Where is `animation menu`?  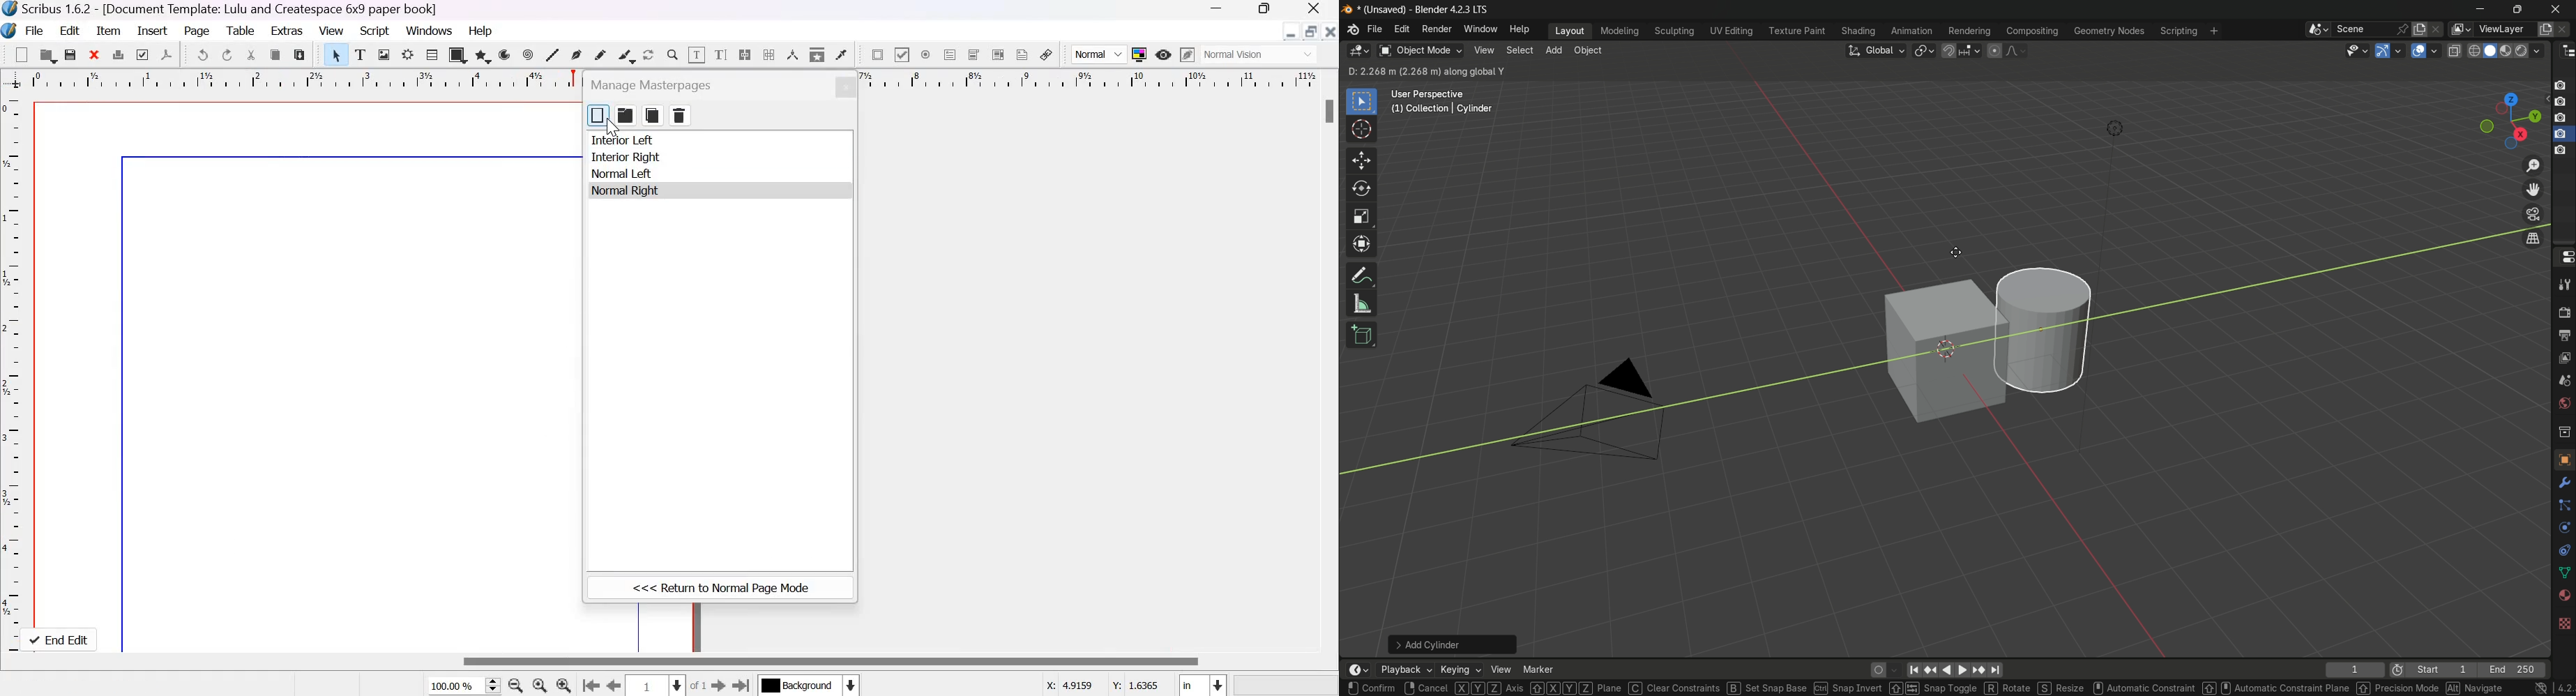
animation menu is located at coordinates (1913, 32).